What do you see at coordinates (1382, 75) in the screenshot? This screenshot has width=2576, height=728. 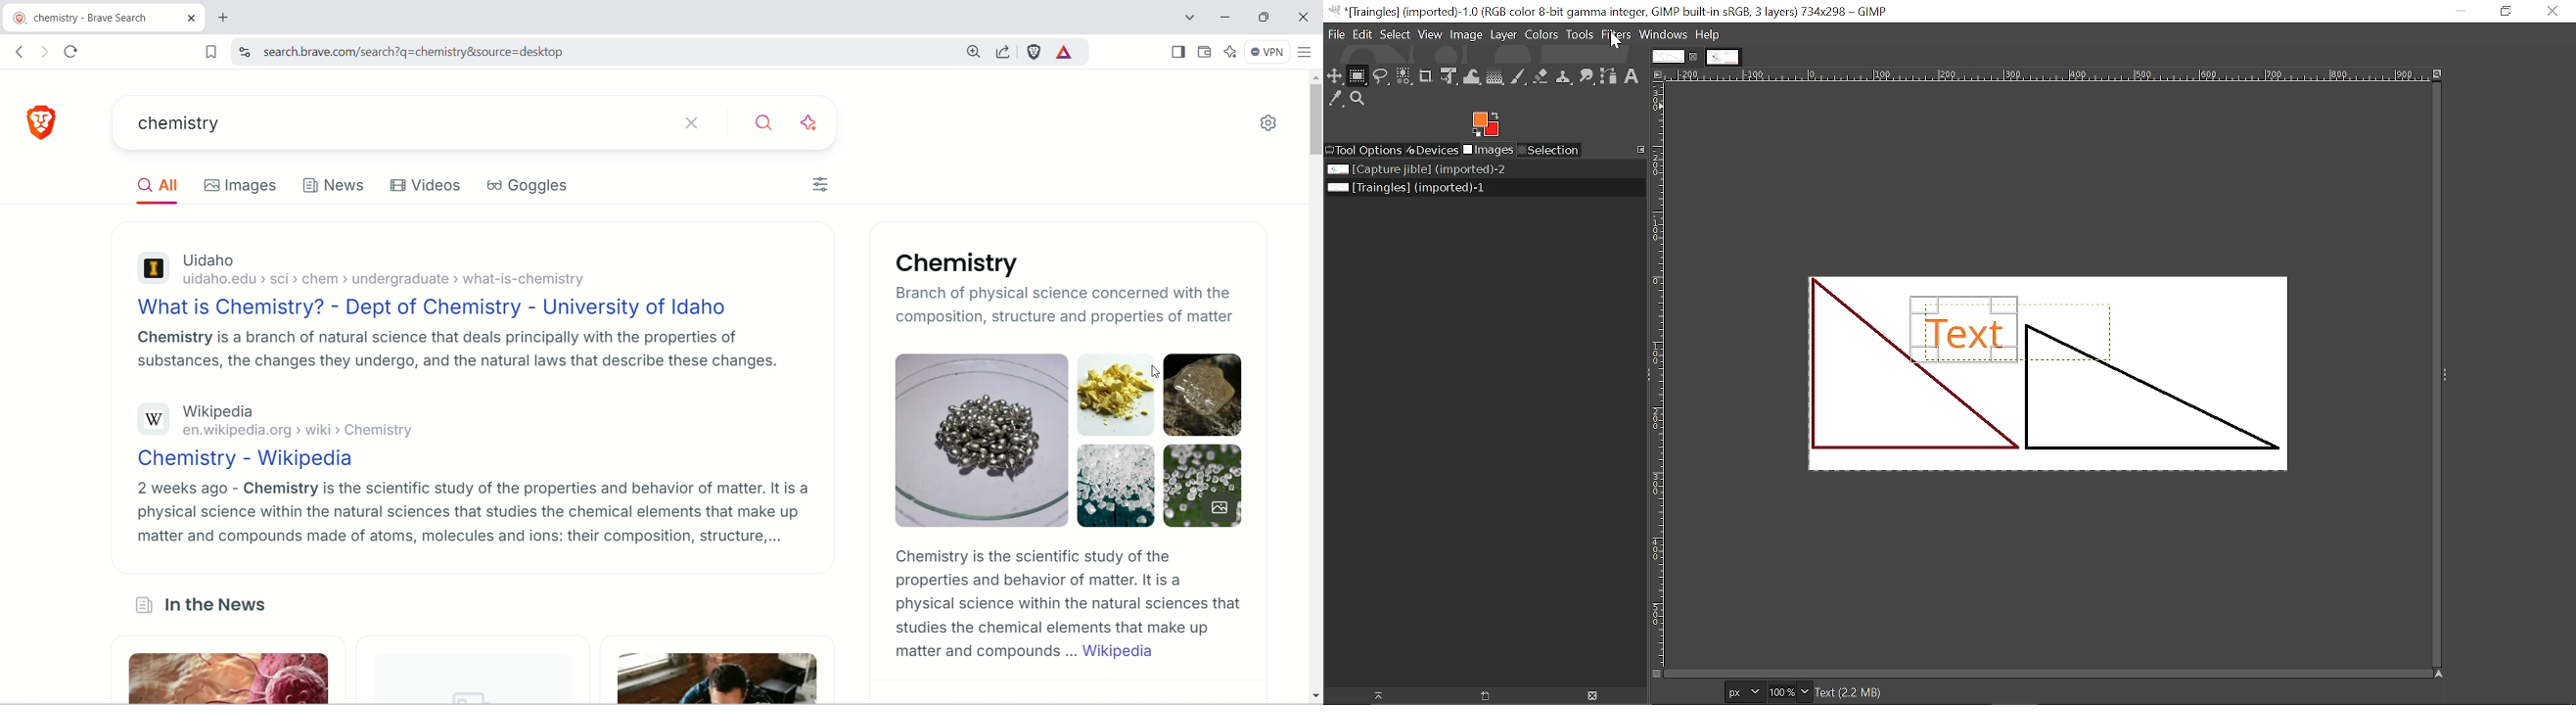 I see `Free select` at bounding box center [1382, 75].